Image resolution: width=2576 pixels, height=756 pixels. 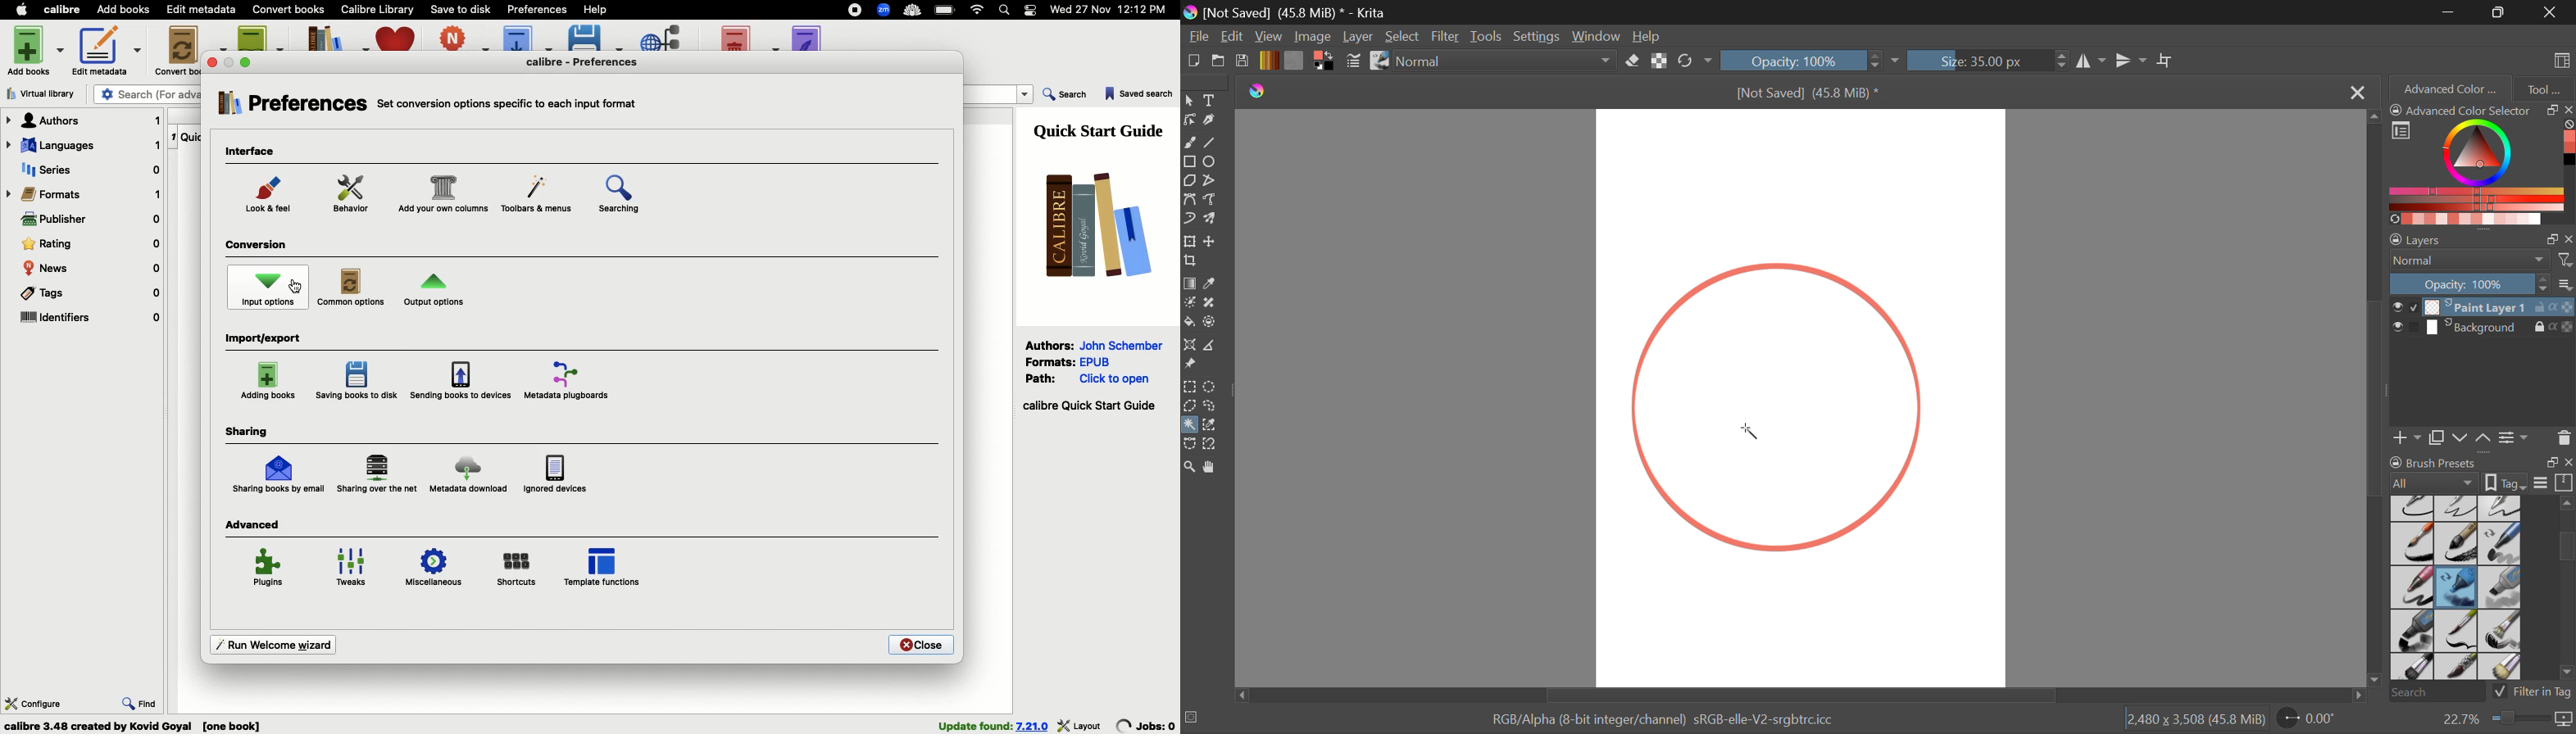 What do you see at coordinates (1212, 467) in the screenshot?
I see `Pan Tool` at bounding box center [1212, 467].